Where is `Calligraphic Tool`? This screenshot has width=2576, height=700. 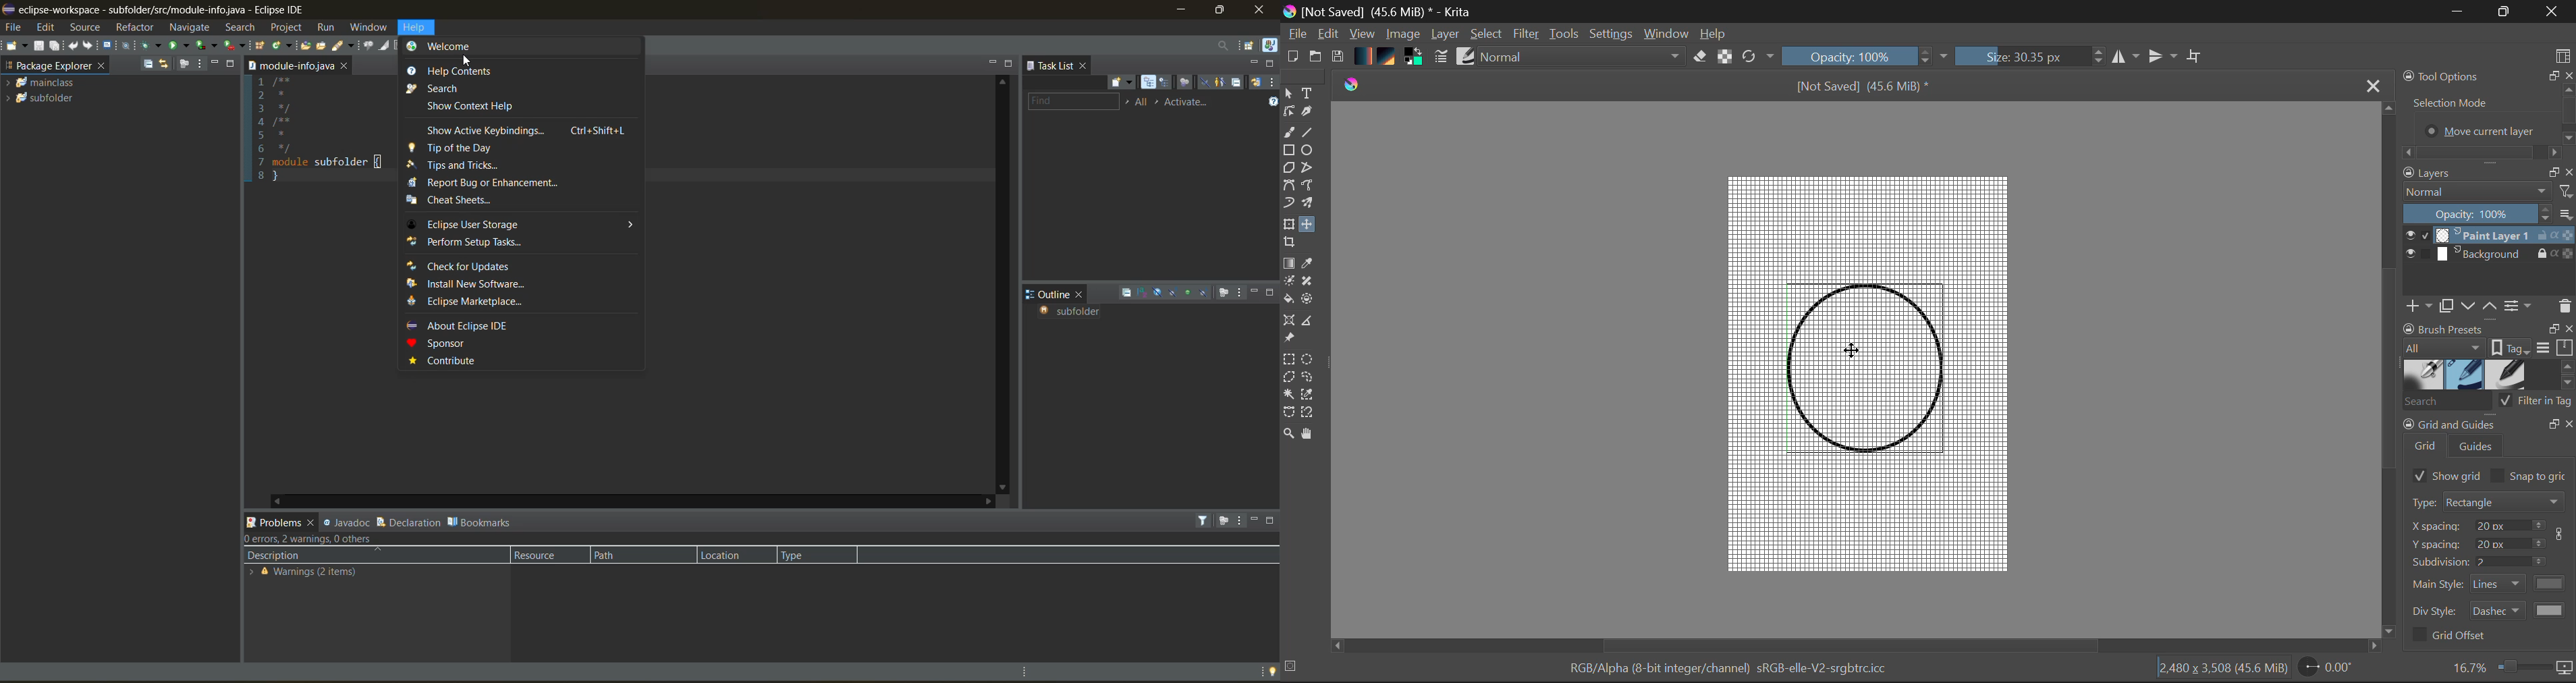 Calligraphic Tool is located at coordinates (1311, 113).